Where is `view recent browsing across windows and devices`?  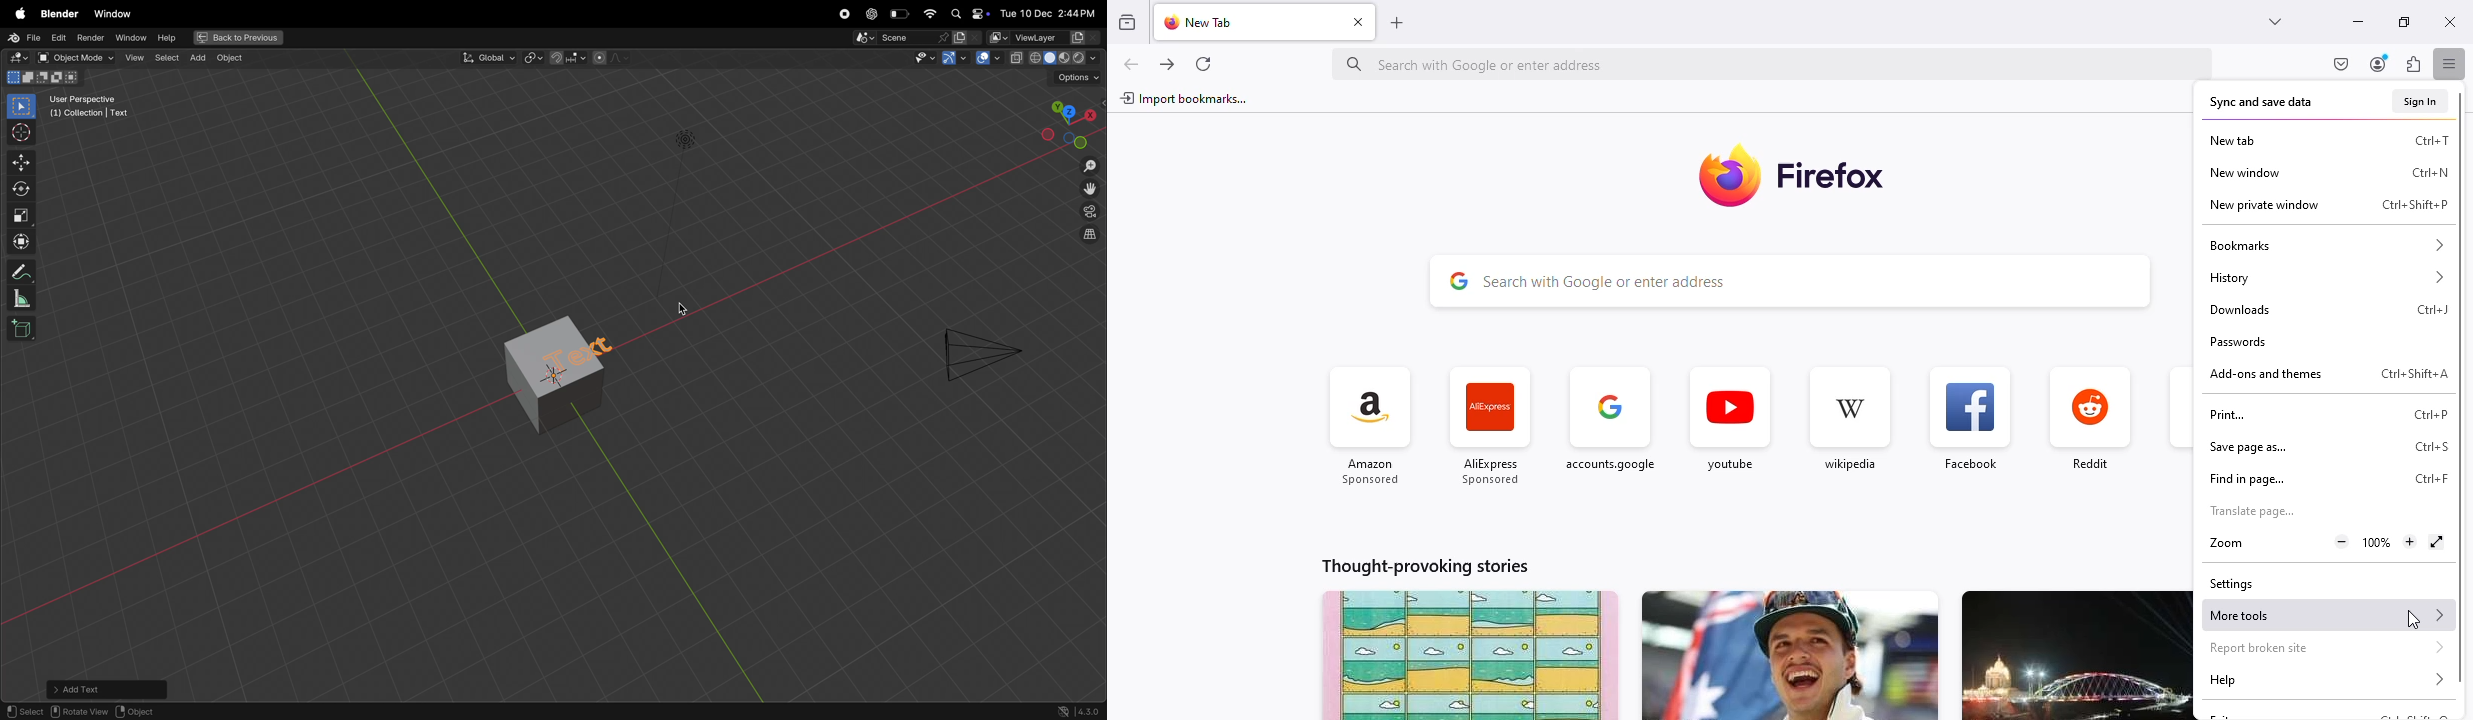 view recent browsing across windows and devices is located at coordinates (1127, 21).